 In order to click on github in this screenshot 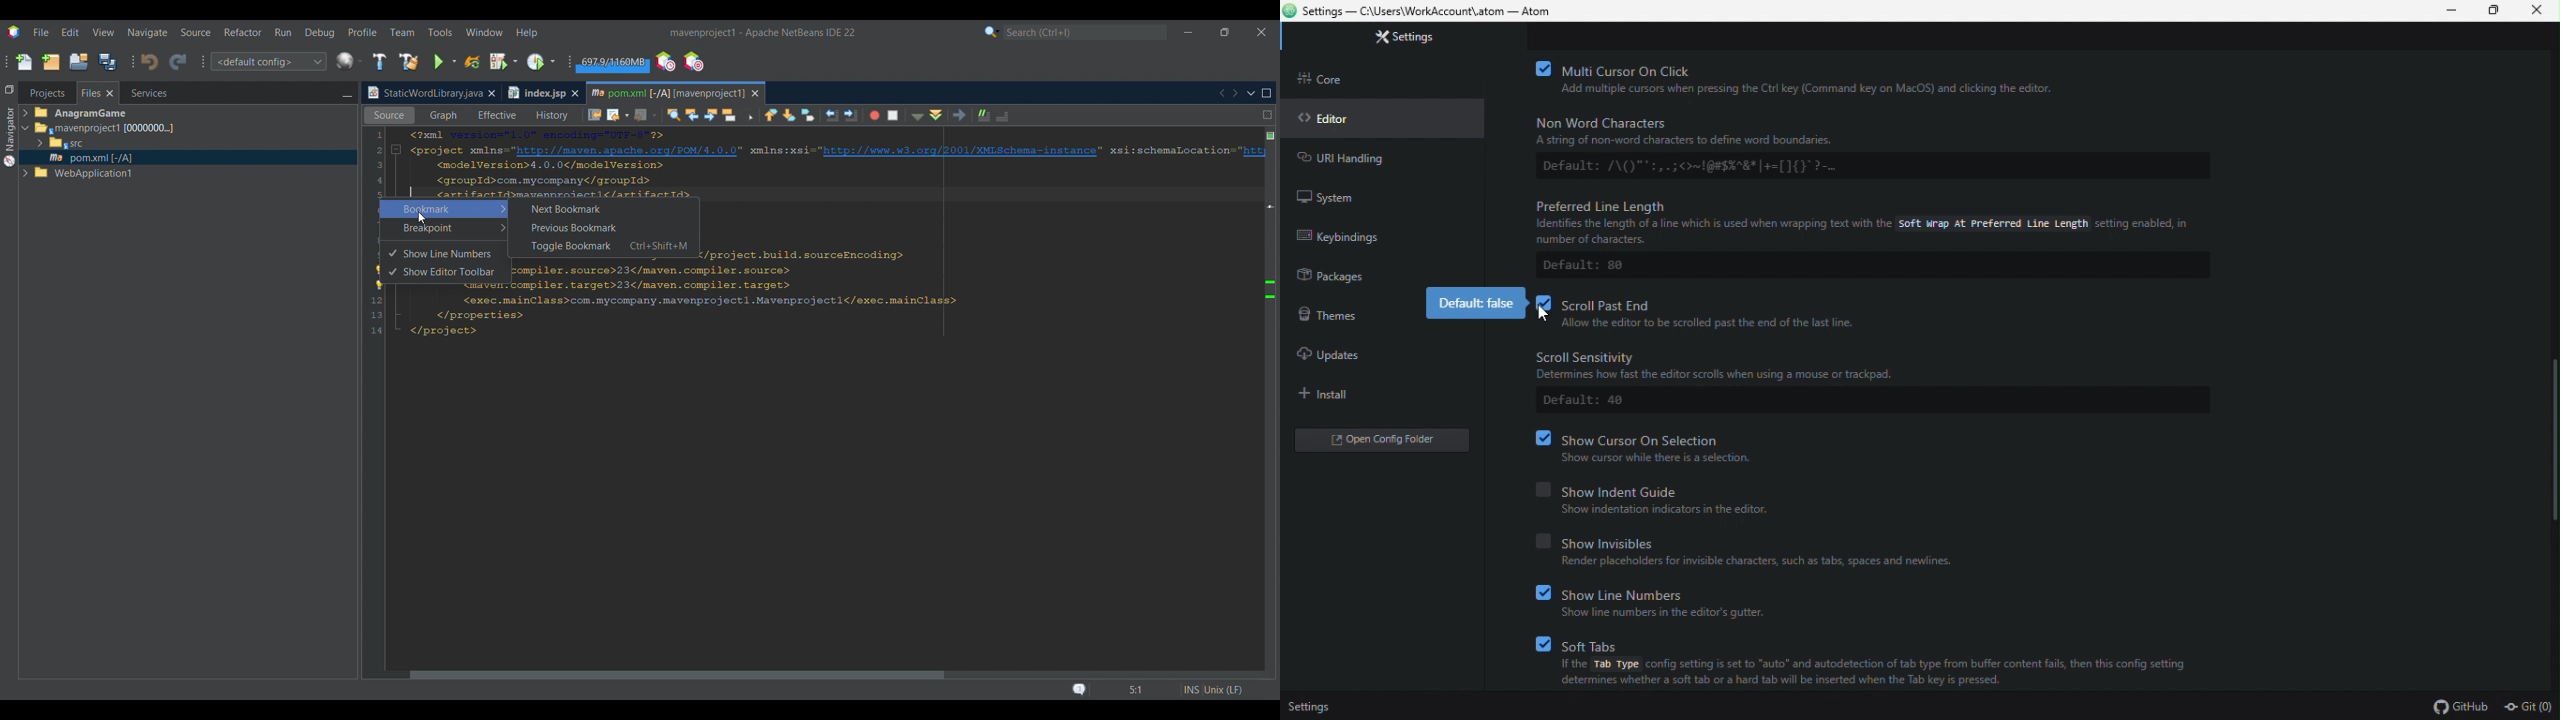, I will do `click(2460, 706)`.